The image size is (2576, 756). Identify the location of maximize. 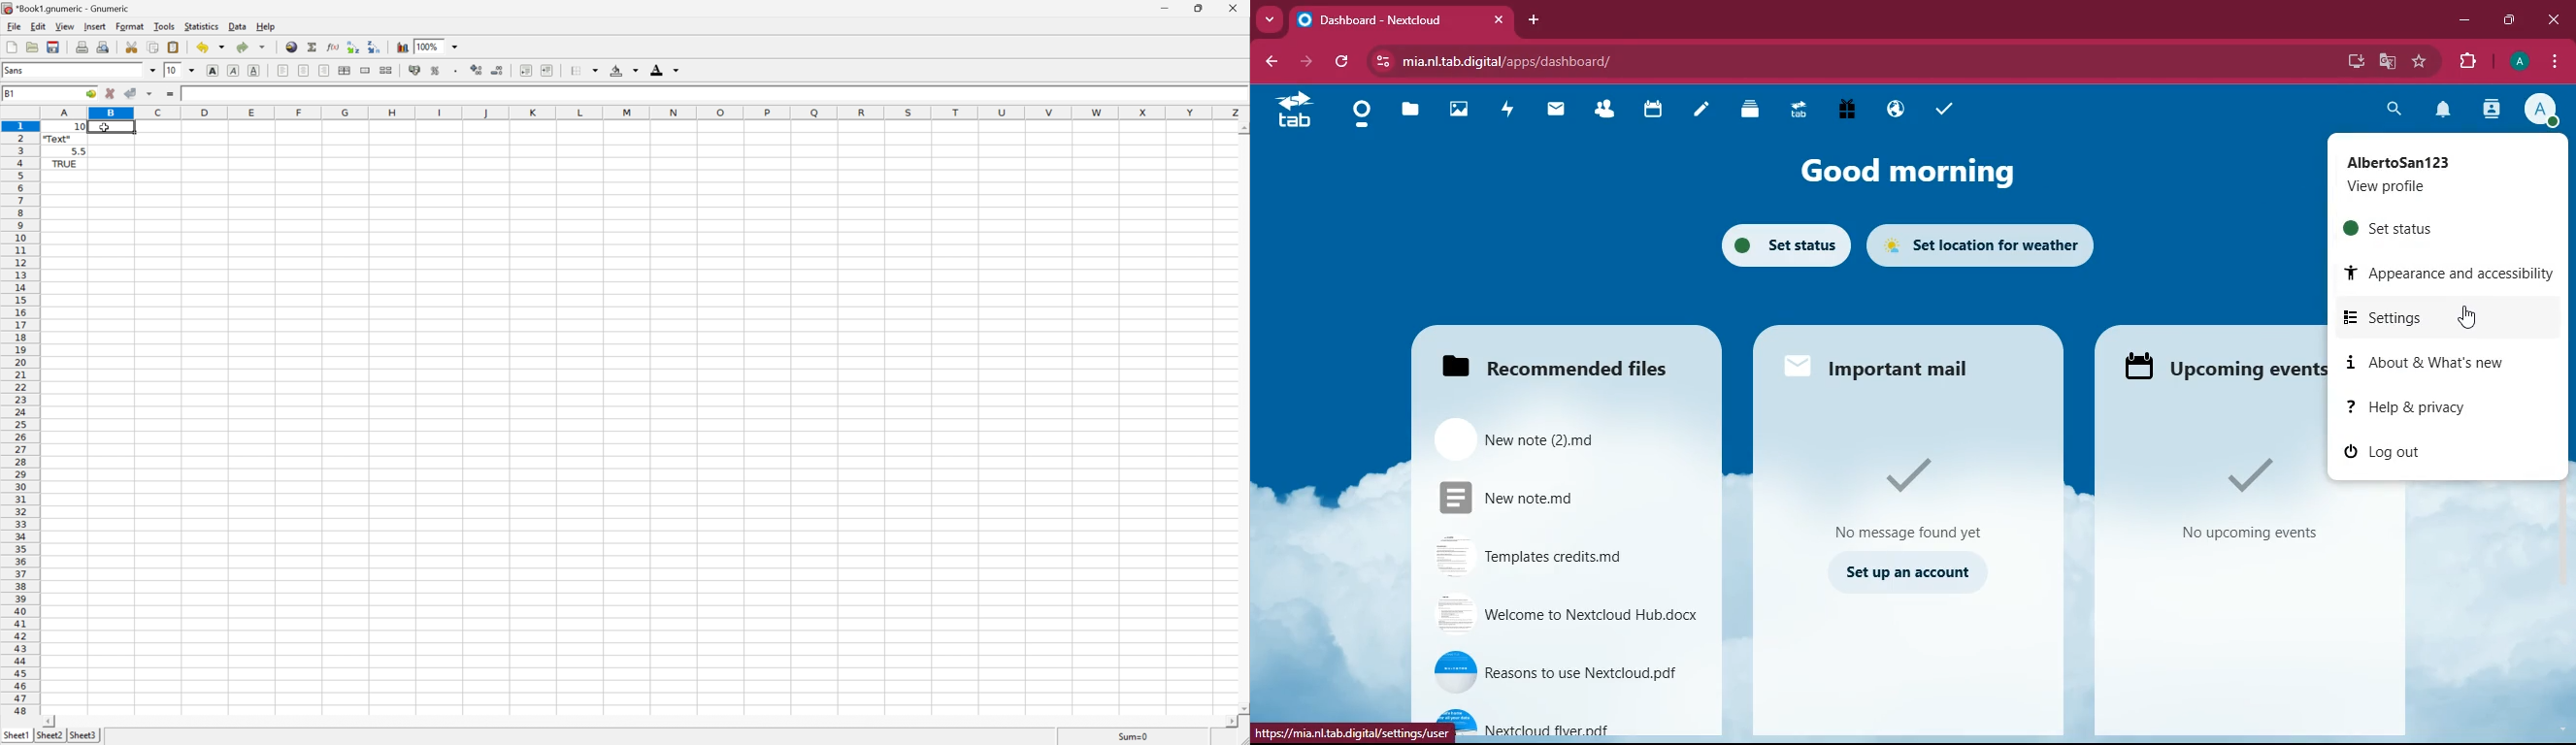
(2509, 20).